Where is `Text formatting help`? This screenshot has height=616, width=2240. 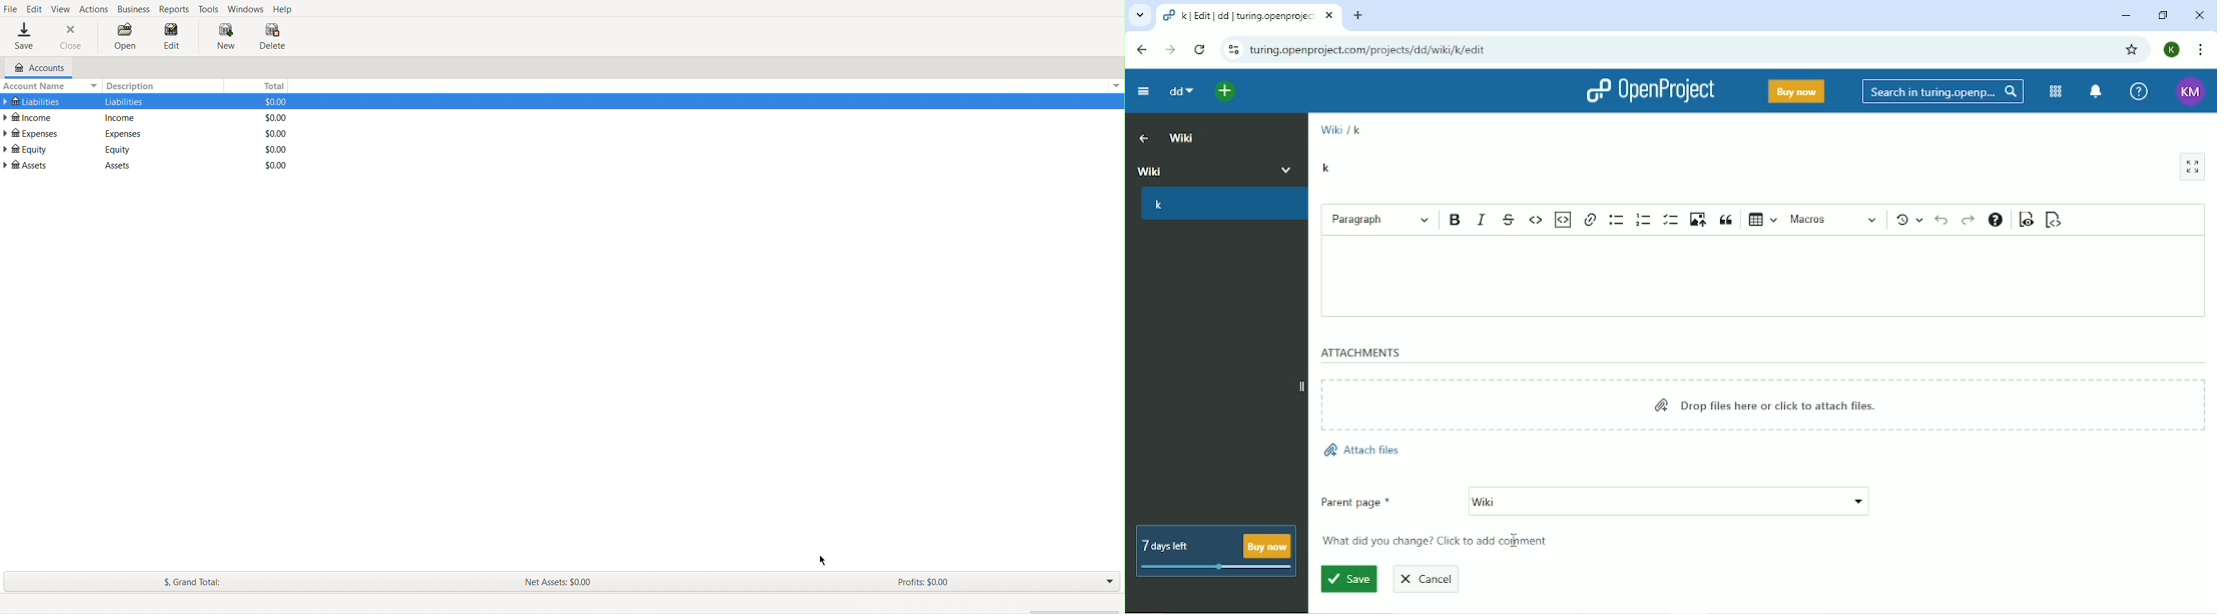 Text formatting help is located at coordinates (1995, 219).